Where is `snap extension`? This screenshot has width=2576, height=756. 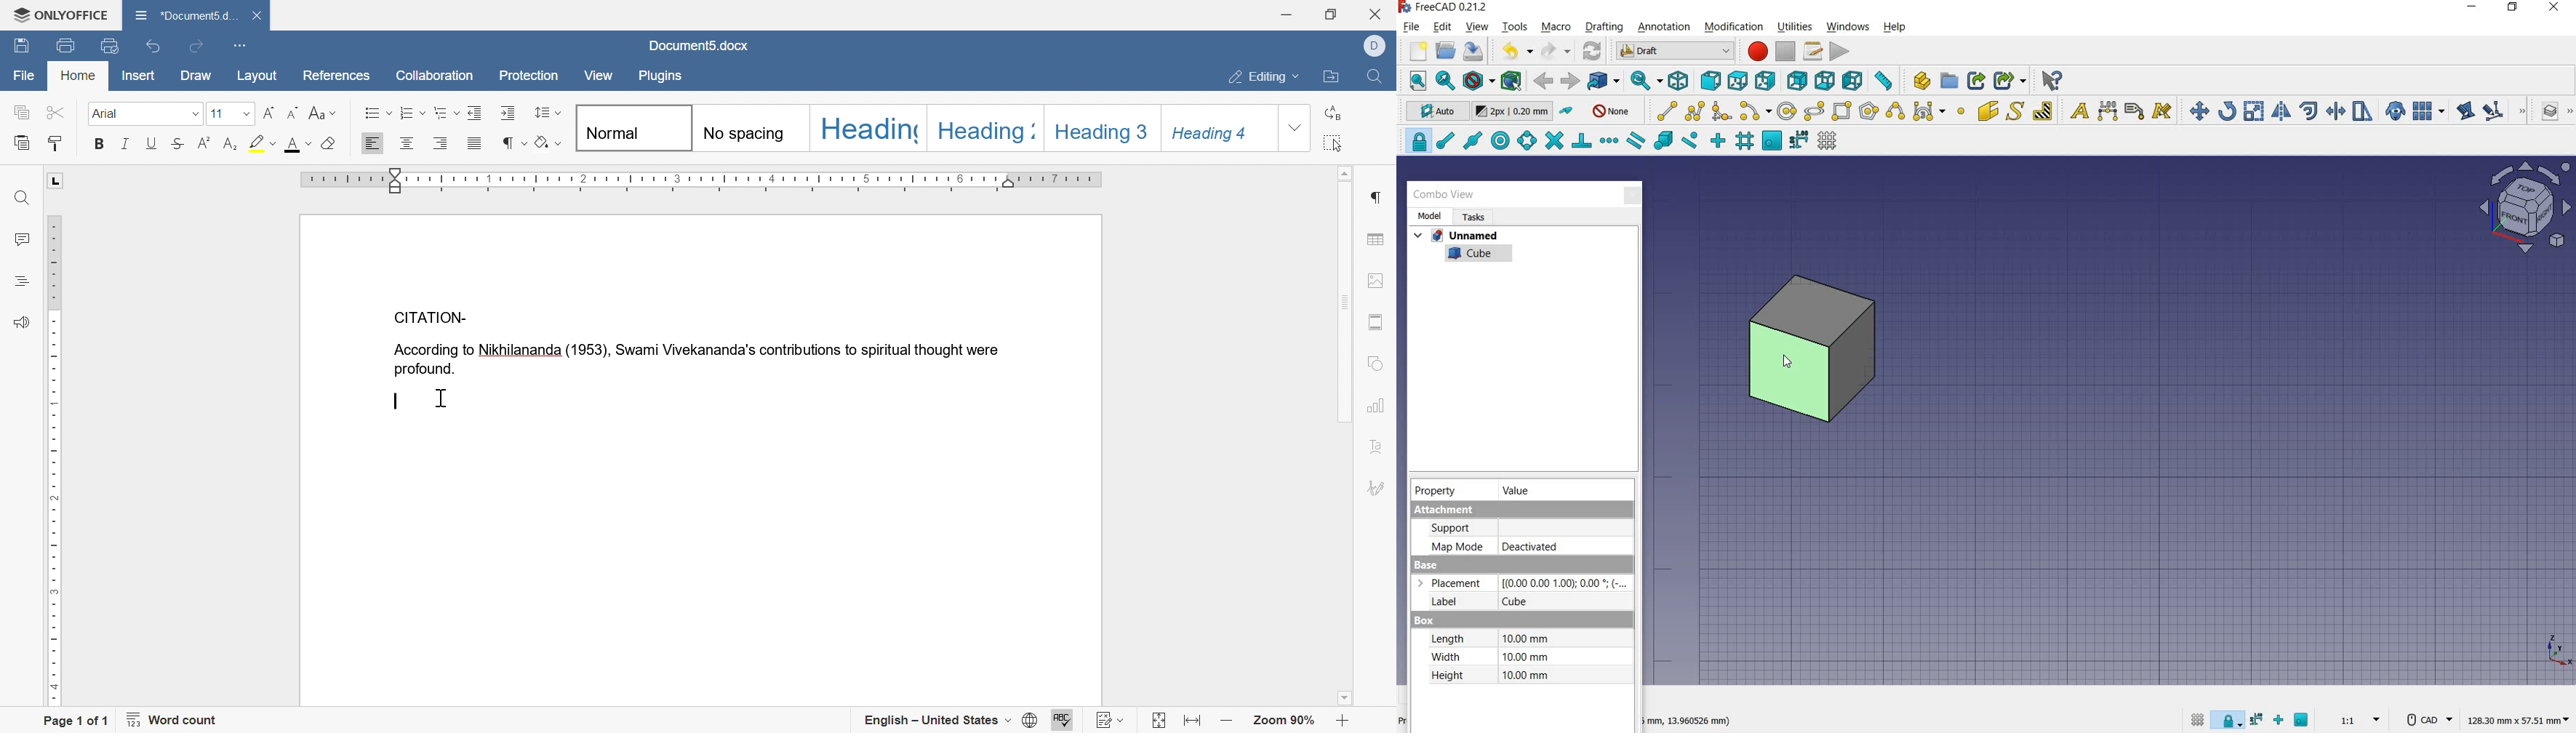 snap extension is located at coordinates (1609, 141).